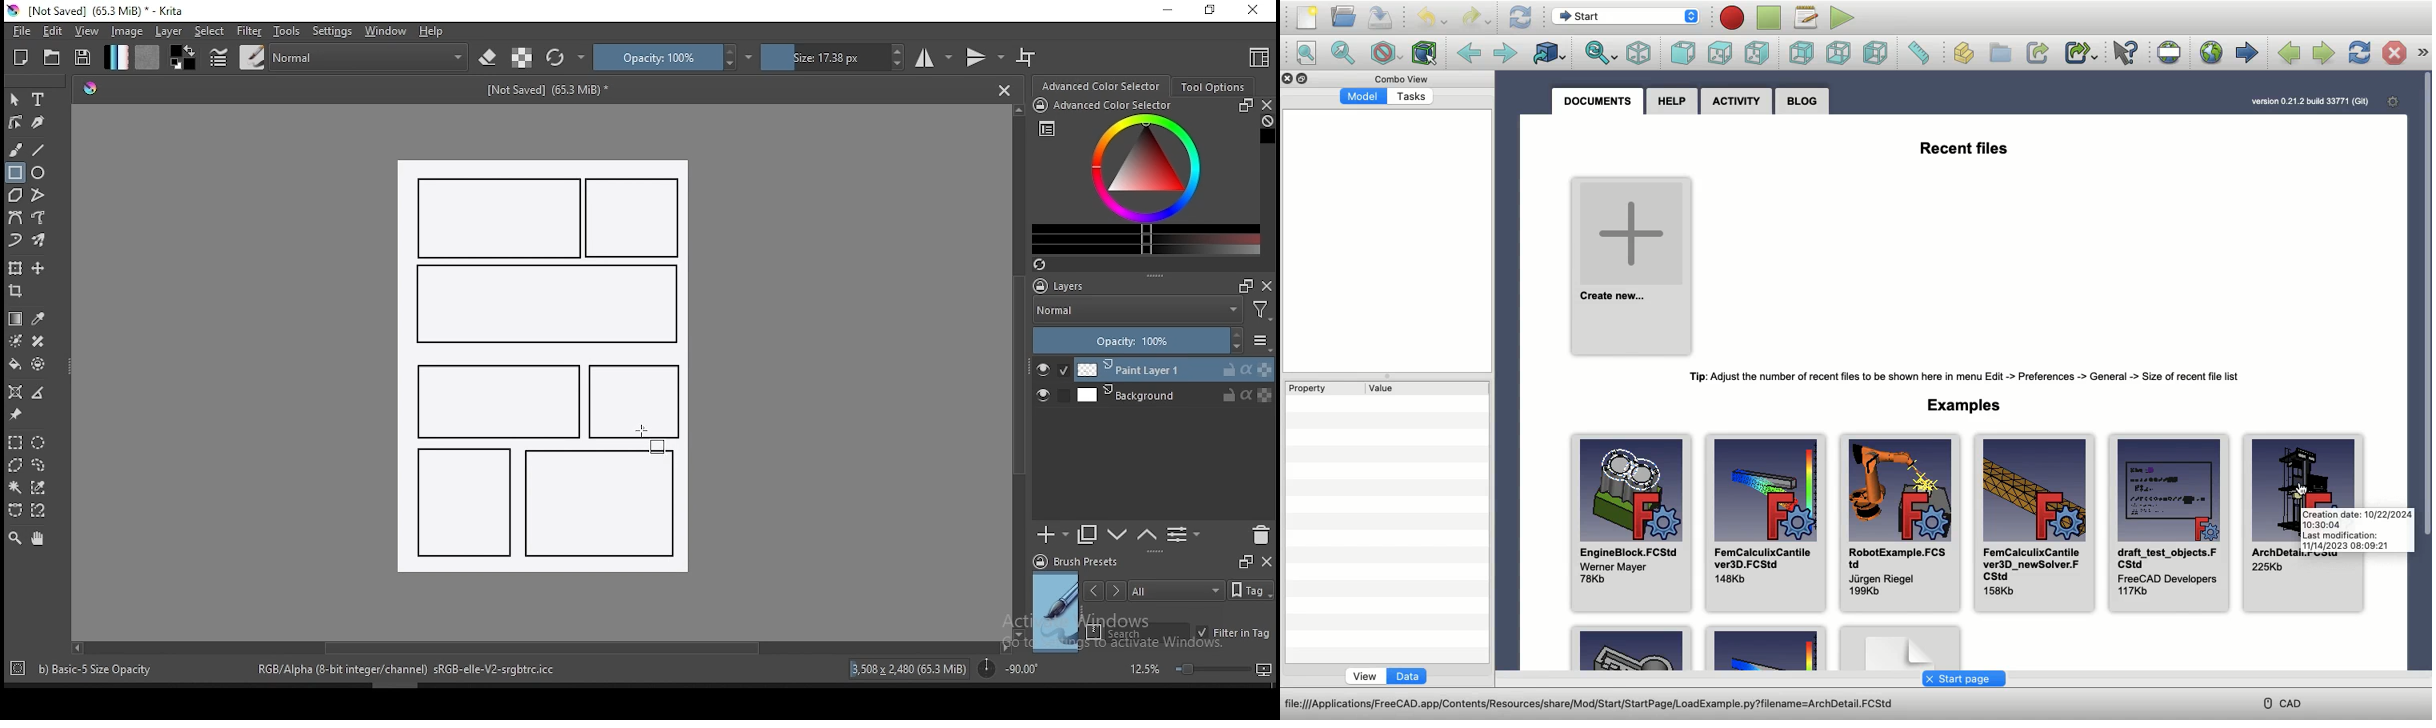 This screenshot has height=728, width=2436. I want to click on Activity, so click(1734, 100).